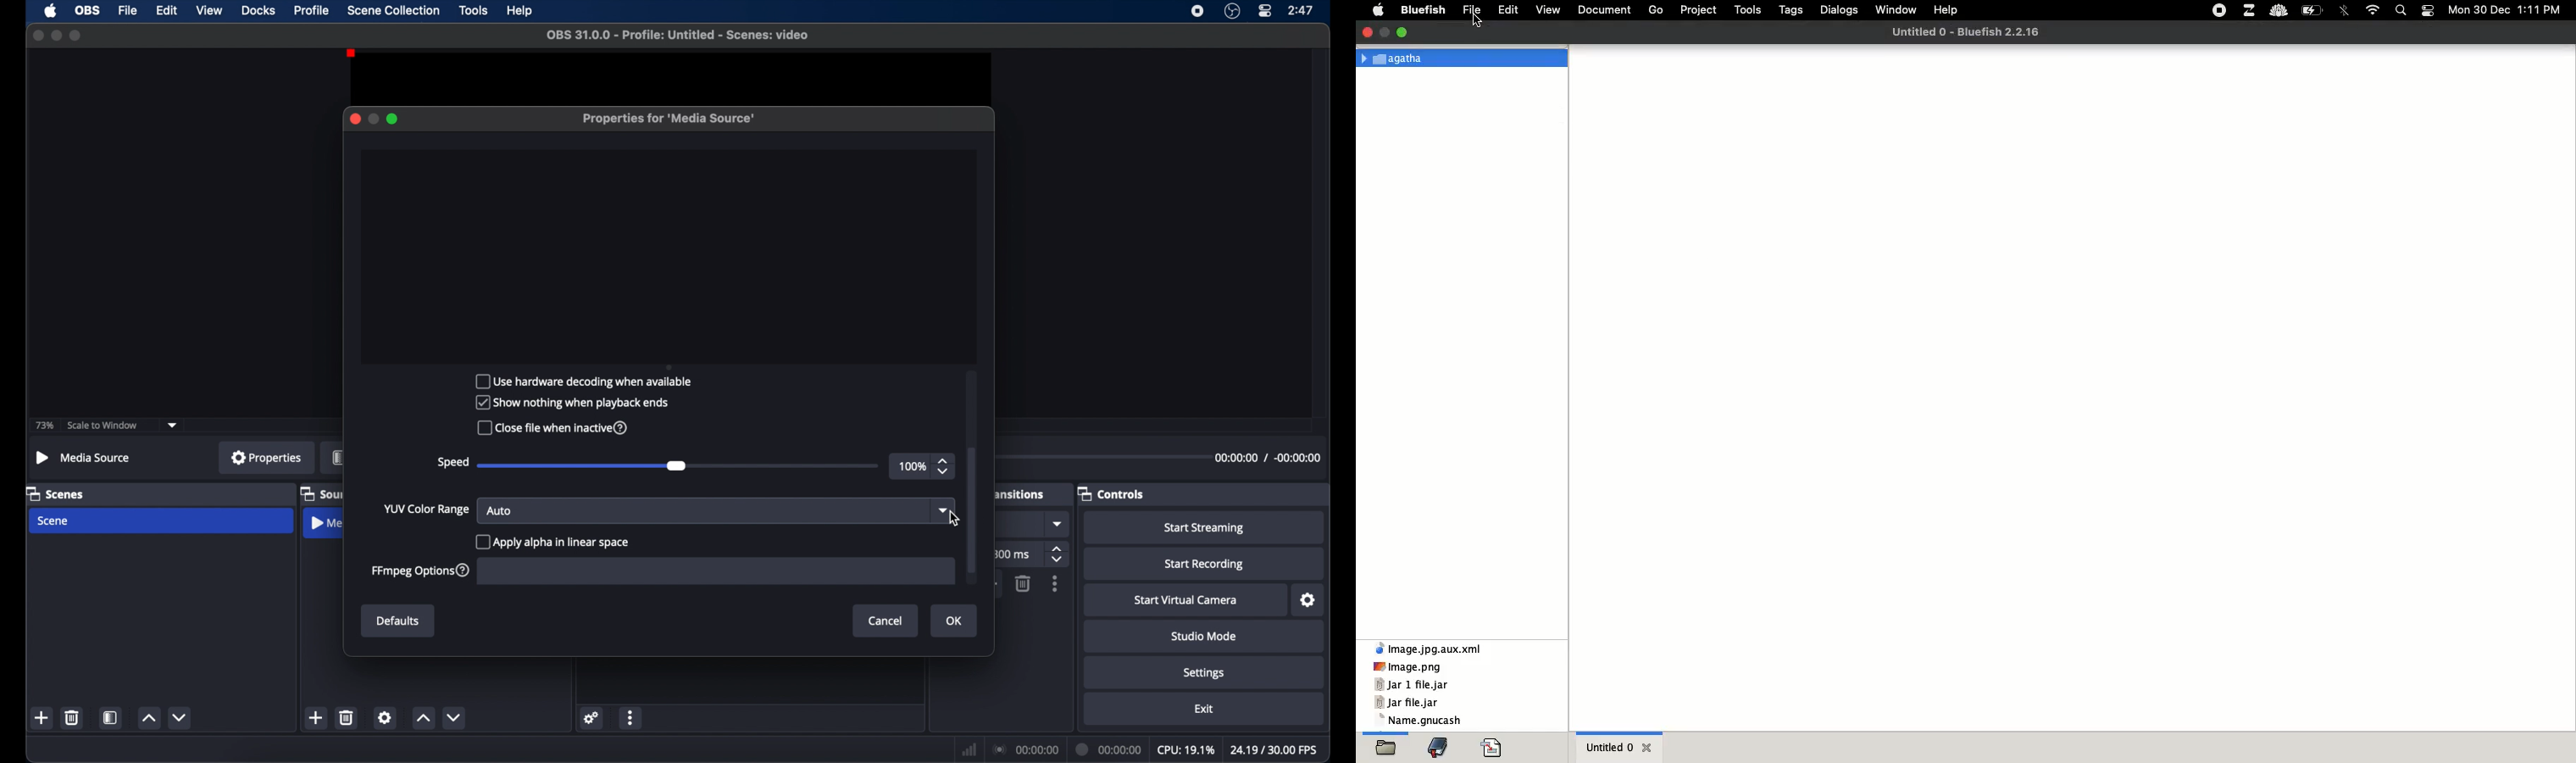  Describe the element at coordinates (83, 457) in the screenshot. I see `no source selected` at that location.